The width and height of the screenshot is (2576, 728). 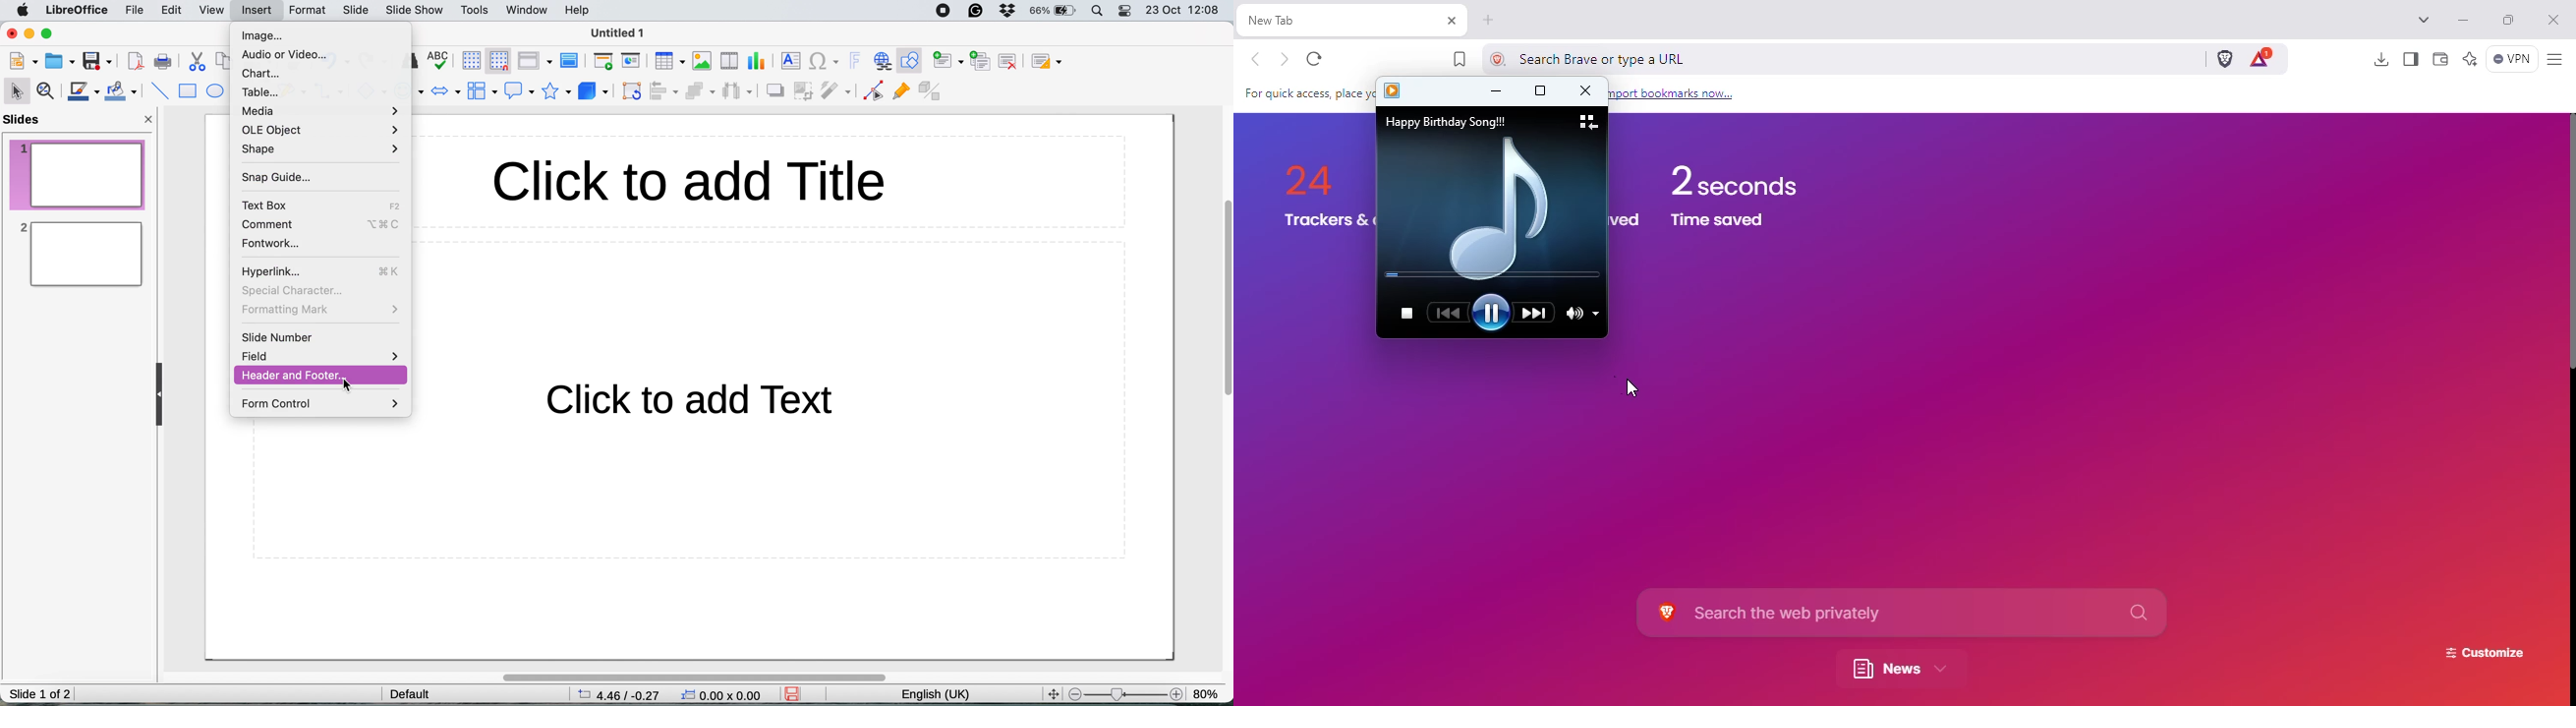 What do you see at coordinates (2553, 20) in the screenshot?
I see `close` at bounding box center [2553, 20].